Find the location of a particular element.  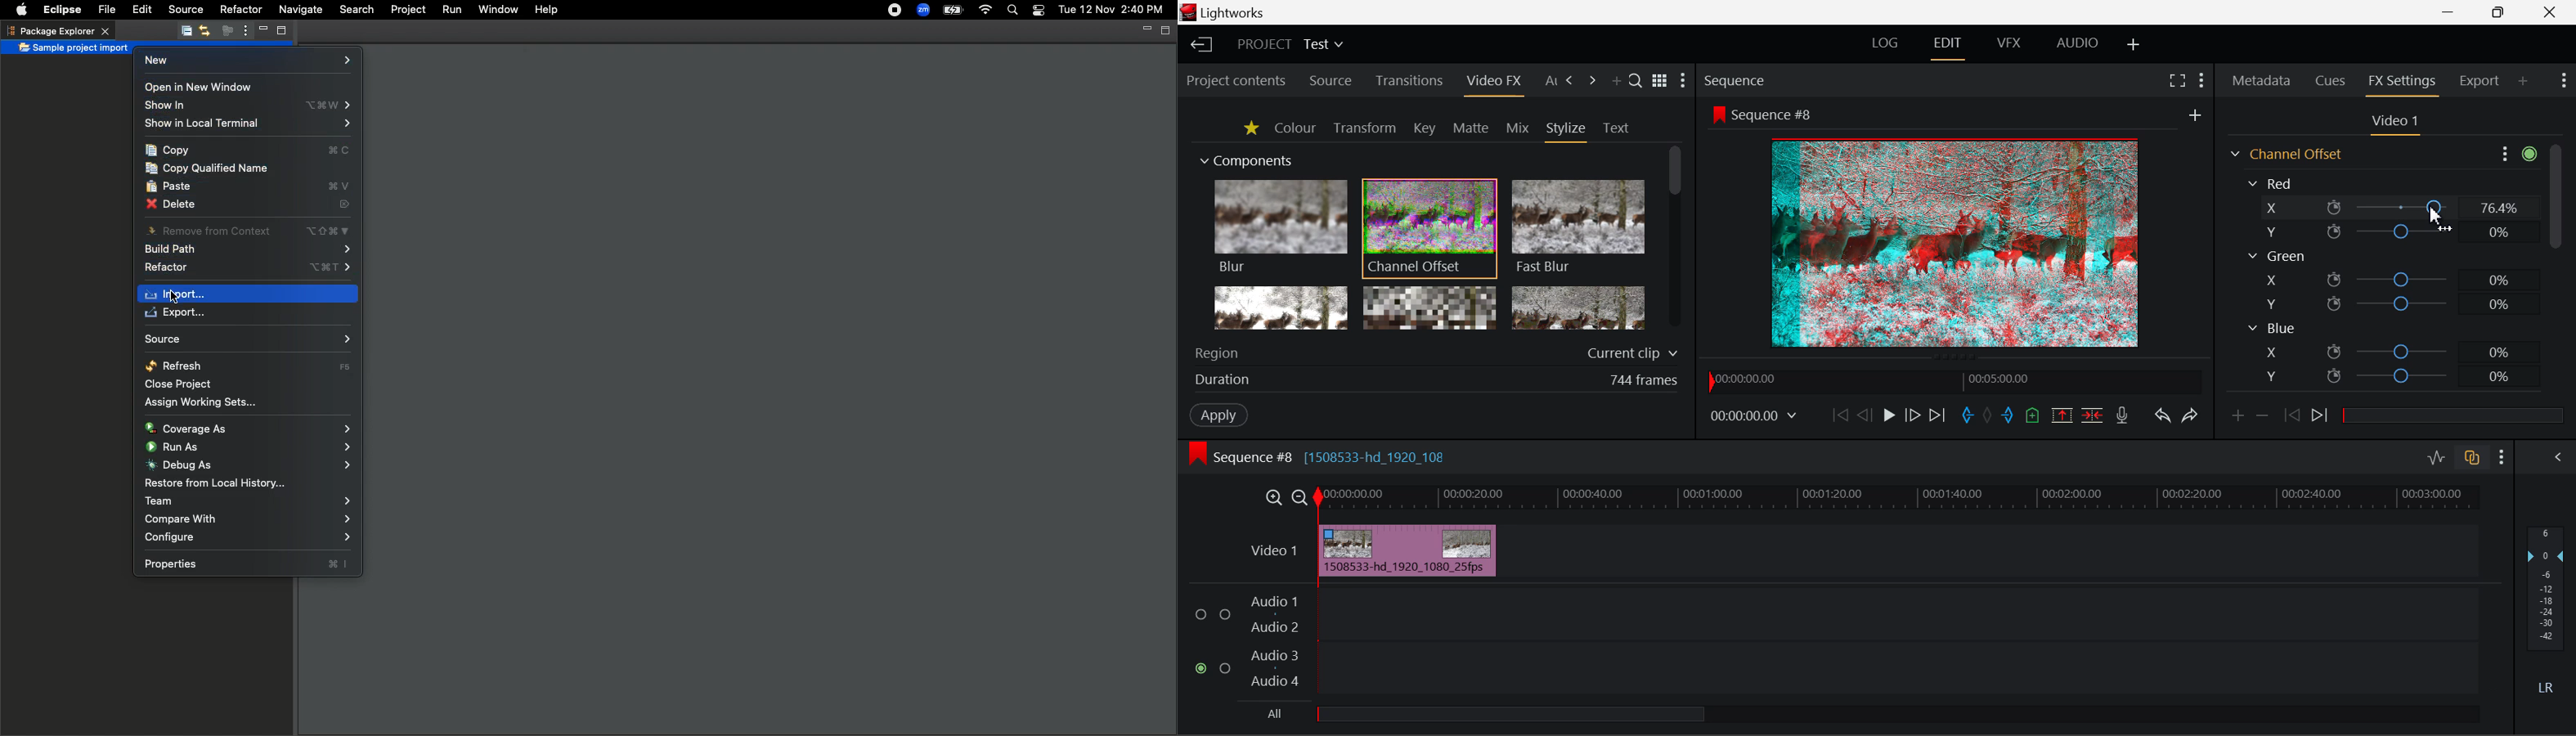

Assign working sets is located at coordinates (210, 404).